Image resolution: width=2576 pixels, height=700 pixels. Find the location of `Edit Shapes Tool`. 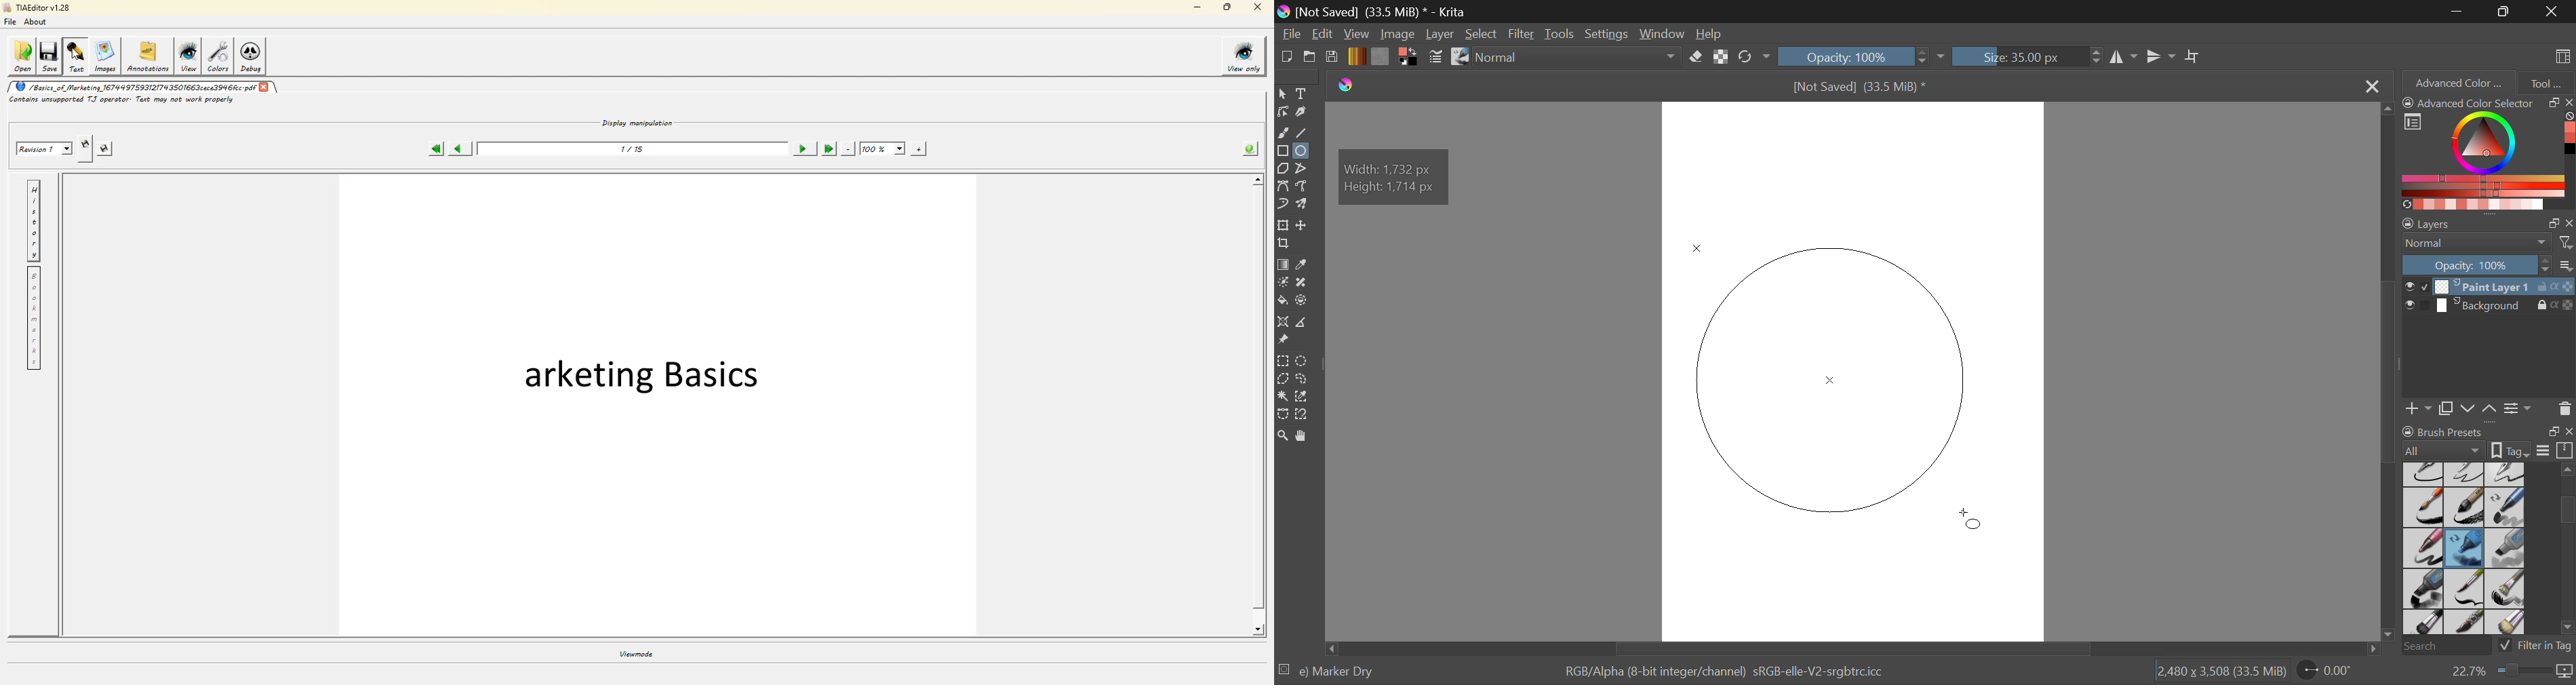

Edit Shapes Tool is located at coordinates (1282, 112).